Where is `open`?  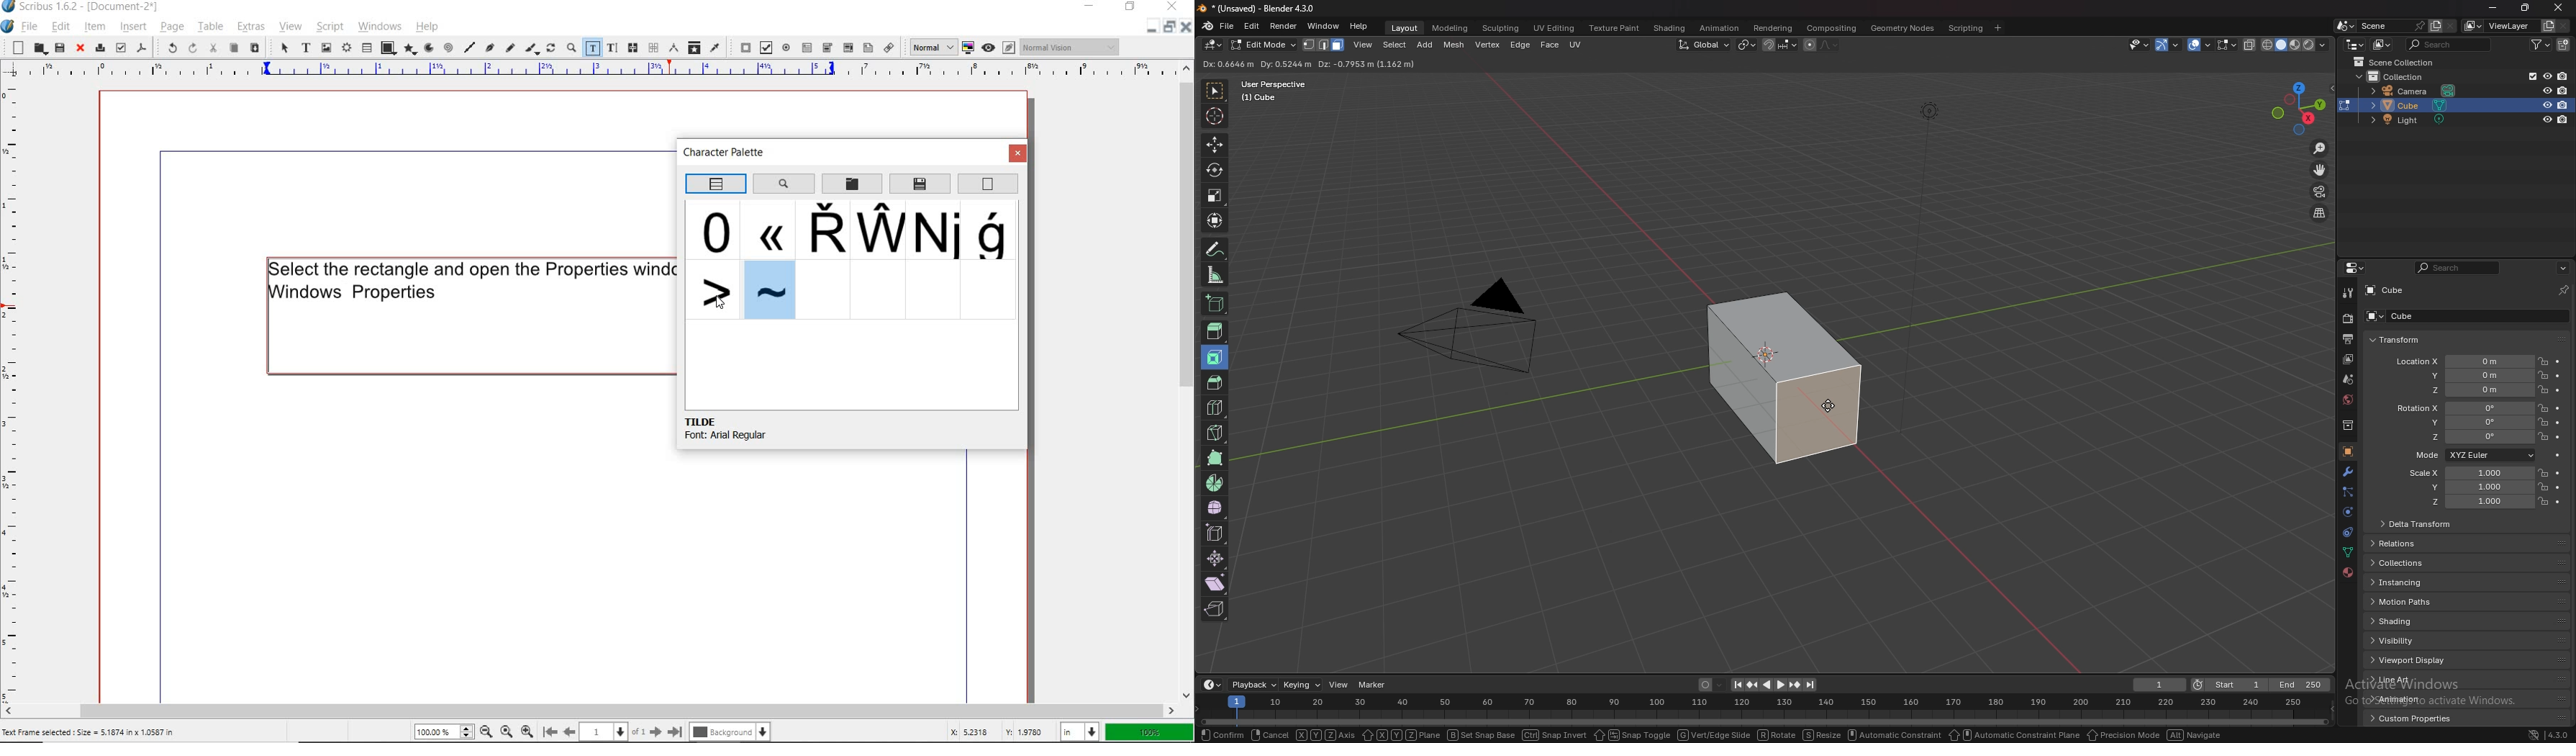 open is located at coordinates (38, 48).